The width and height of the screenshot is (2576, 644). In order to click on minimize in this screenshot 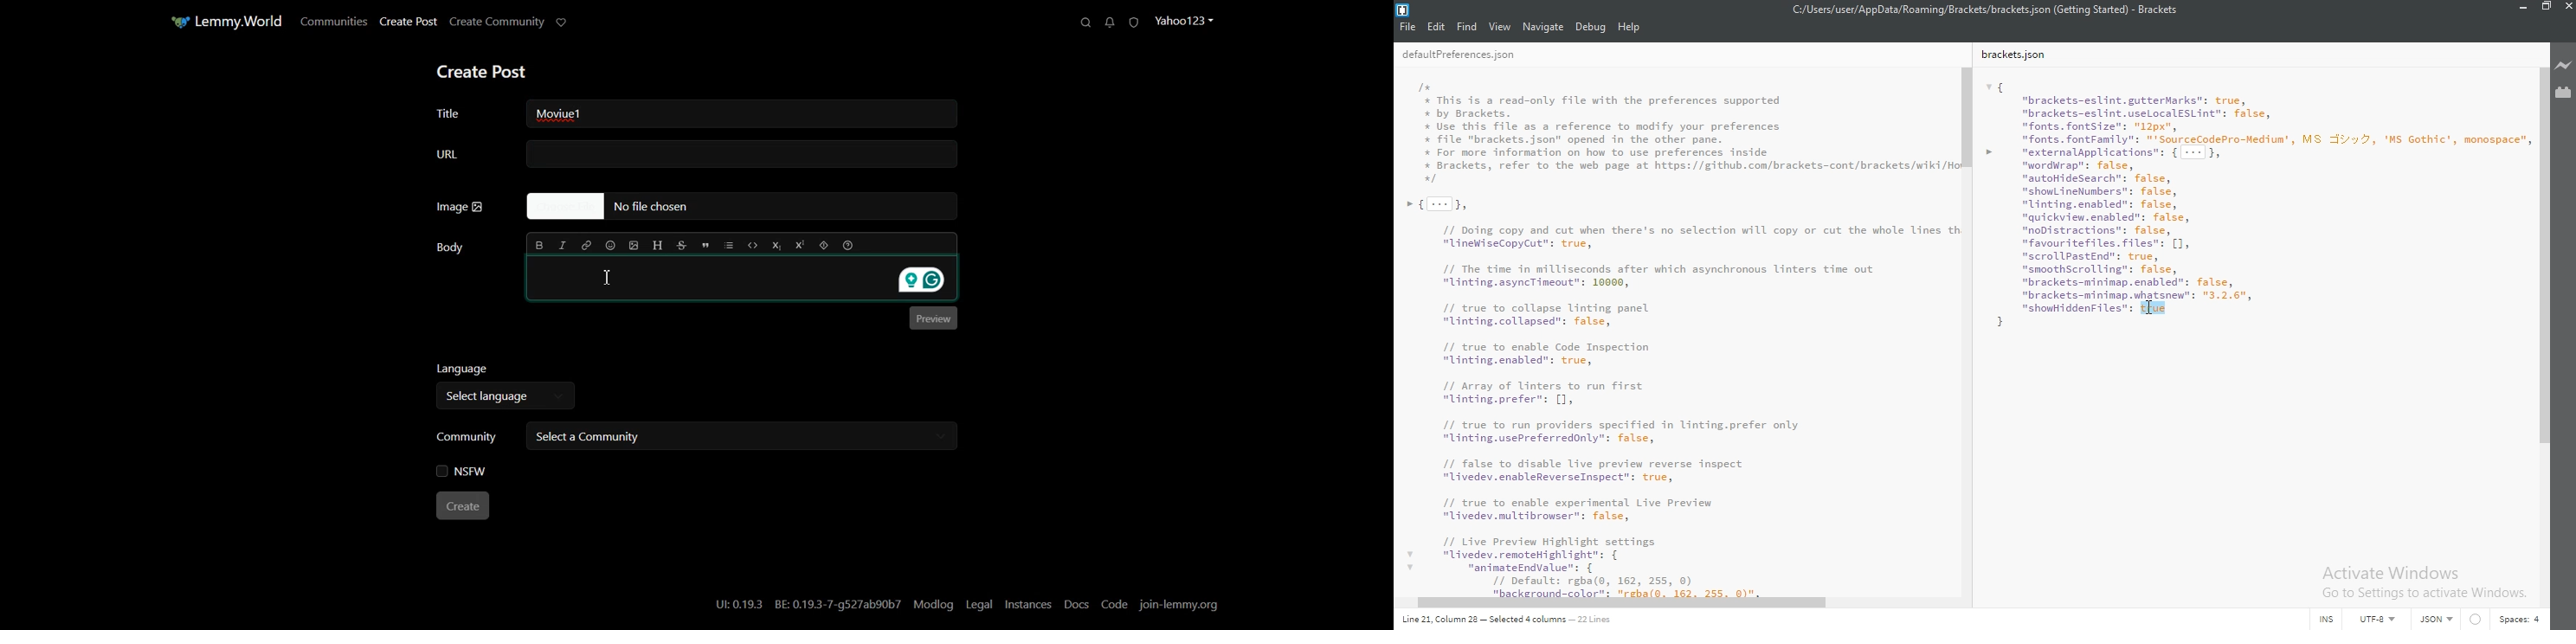, I will do `click(2524, 6)`.